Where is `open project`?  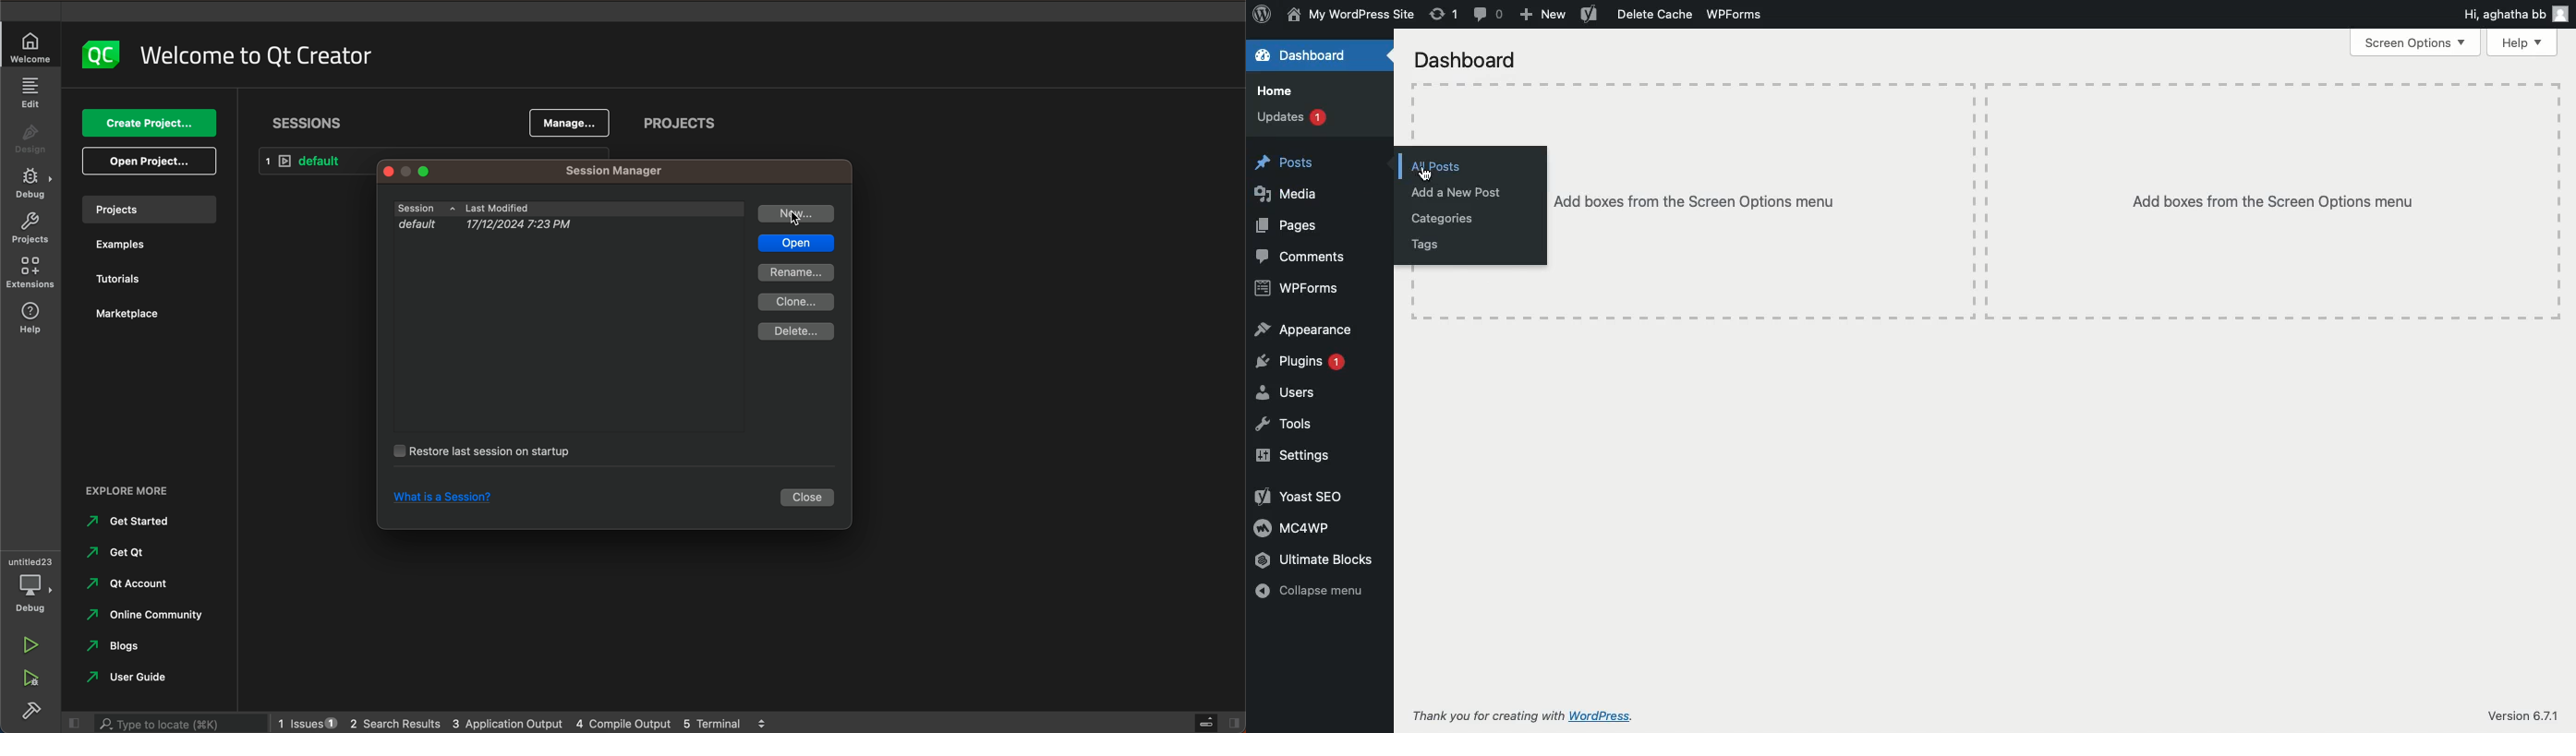 open project is located at coordinates (153, 161).